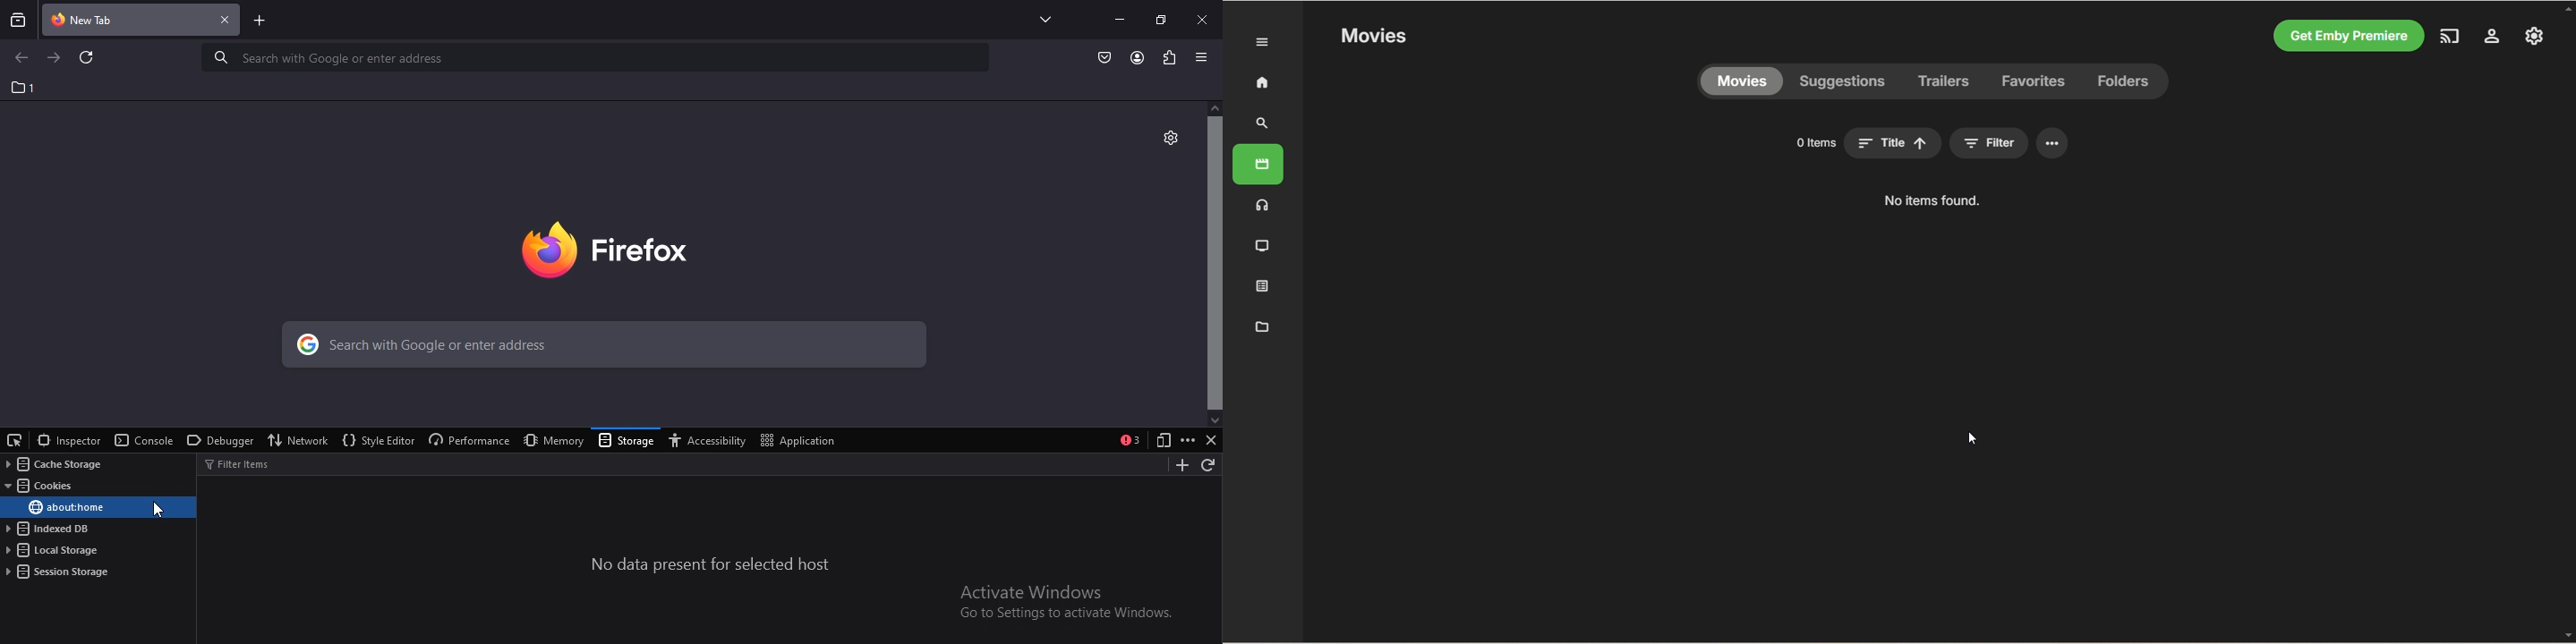  Describe the element at coordinates (59, 572) in the screenshot. I see `session storage` at that location.